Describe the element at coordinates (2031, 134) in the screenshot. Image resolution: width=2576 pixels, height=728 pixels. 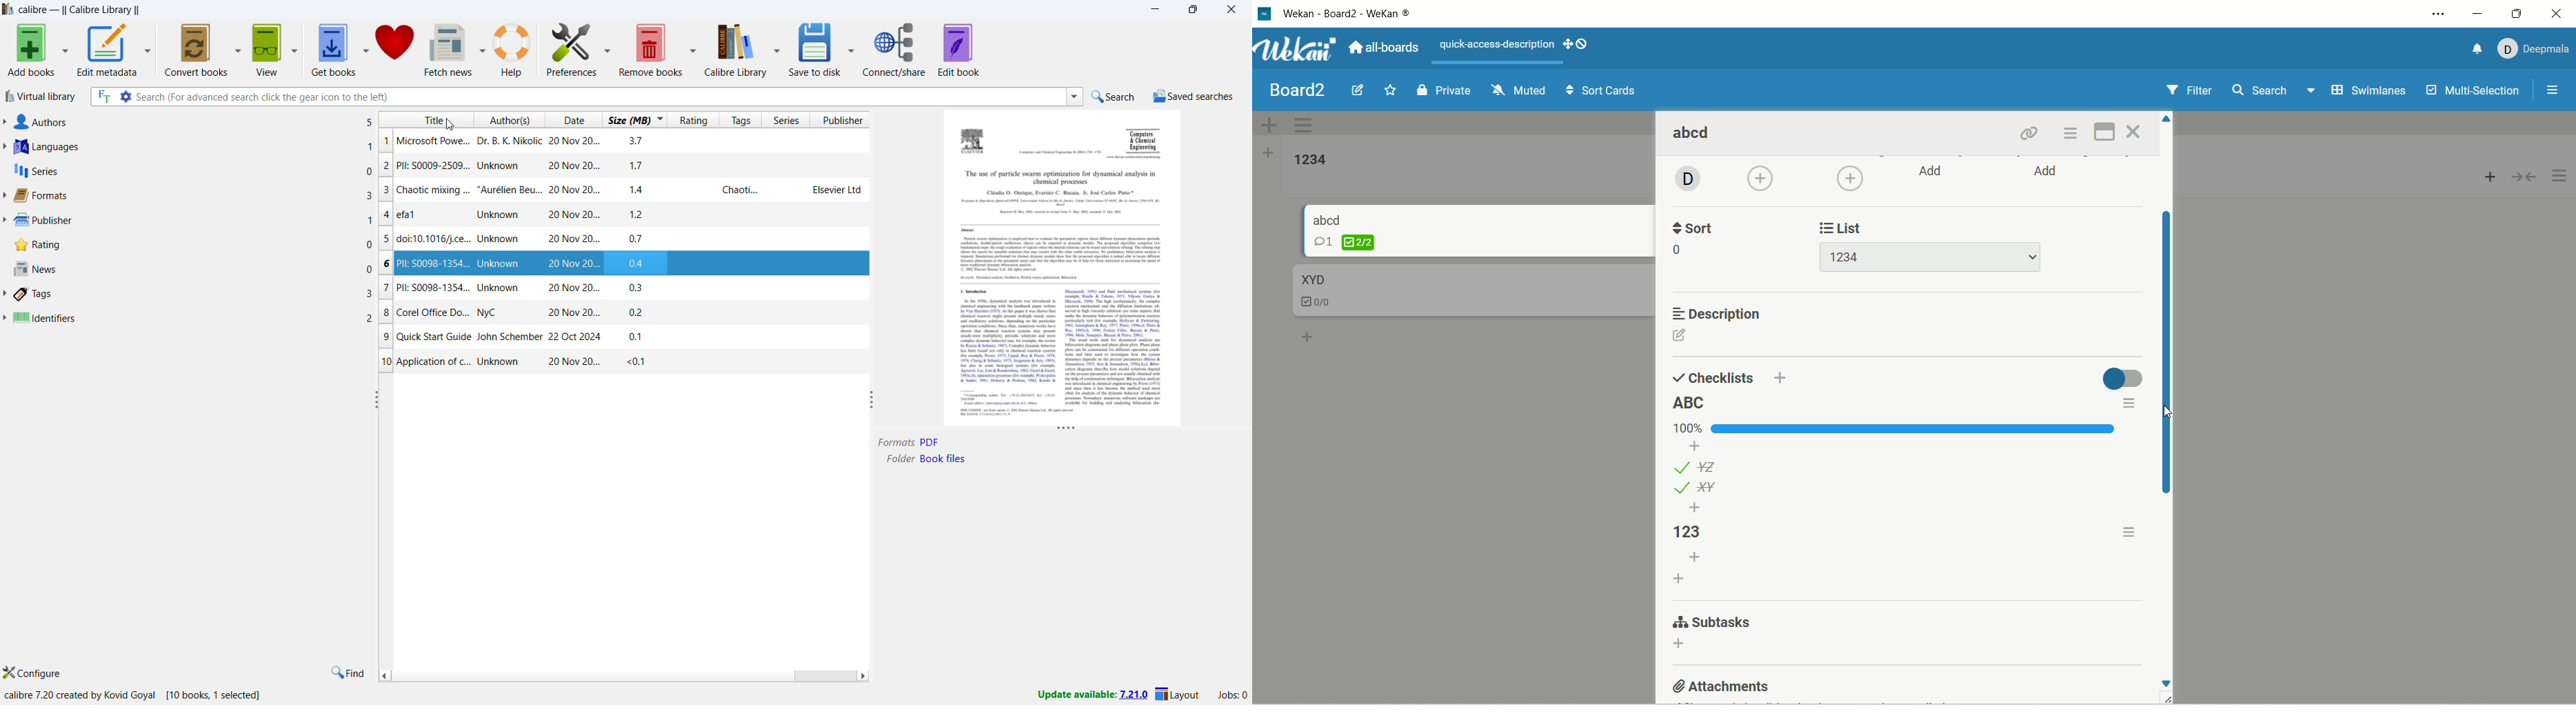
I see `link` at that location.